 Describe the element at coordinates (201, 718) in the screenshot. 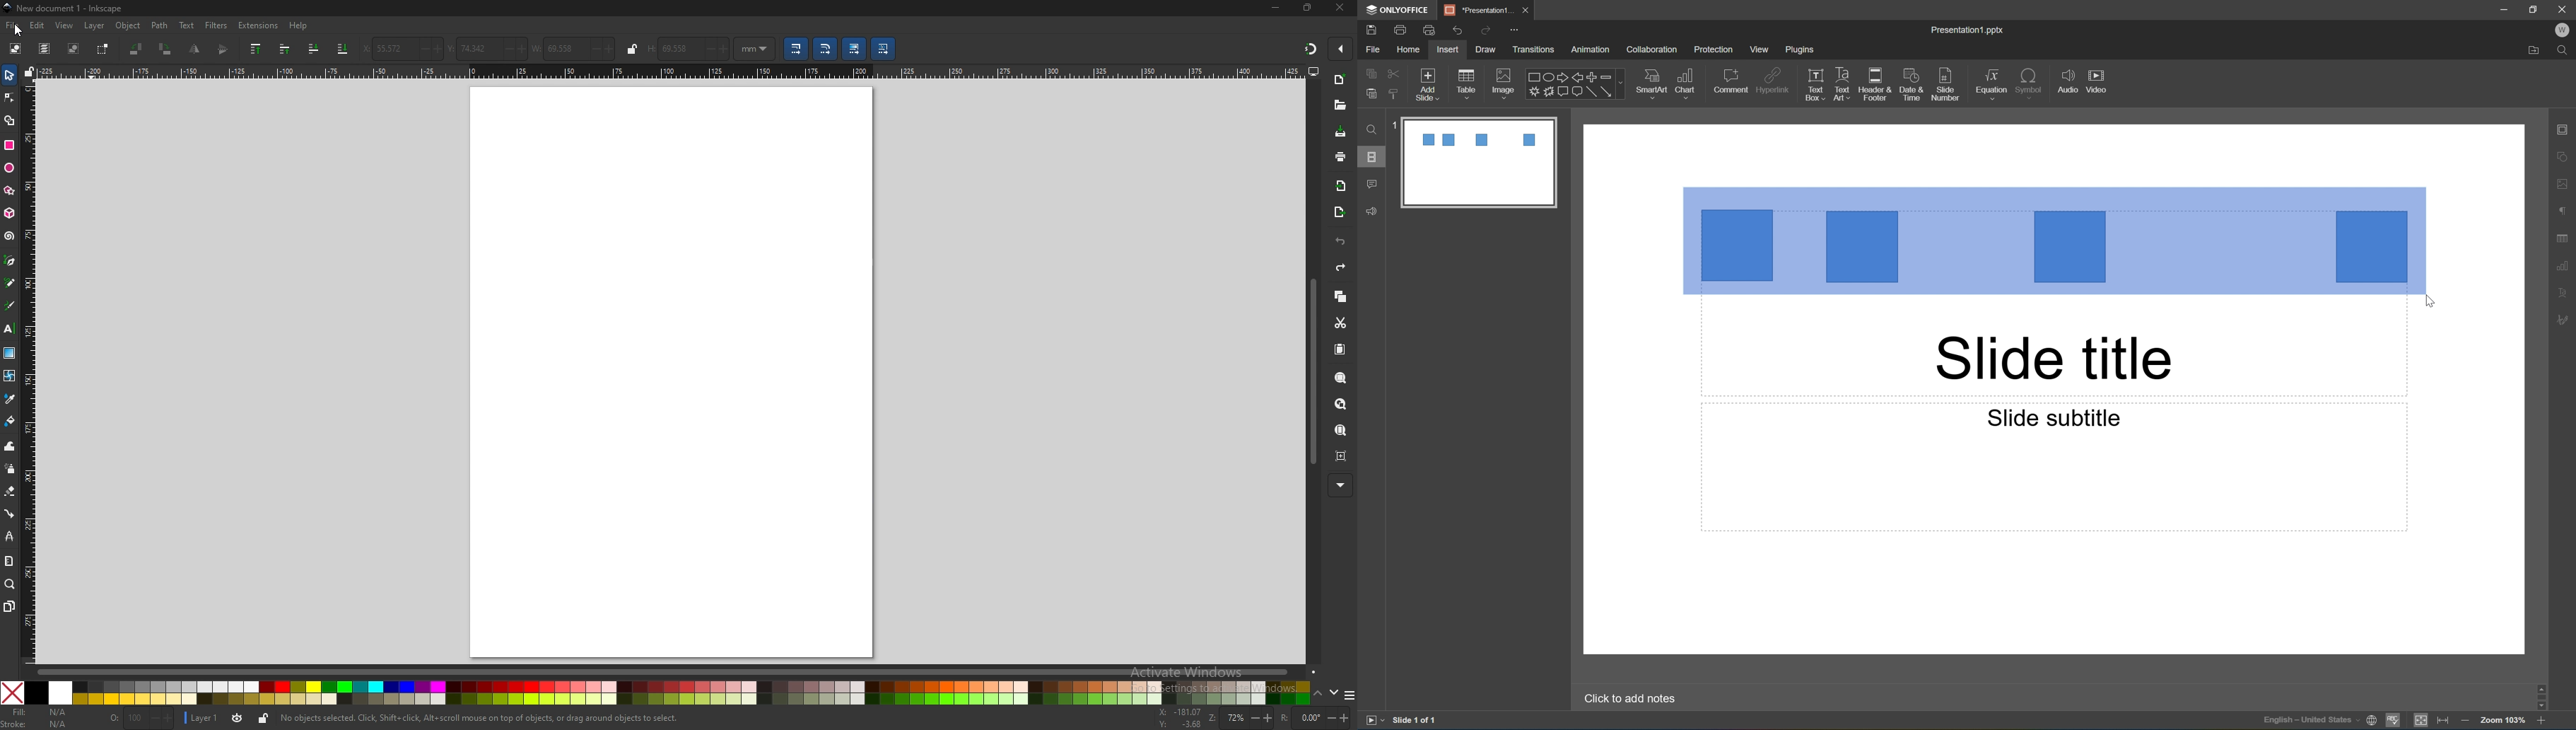

I see `layer 1` at that location.